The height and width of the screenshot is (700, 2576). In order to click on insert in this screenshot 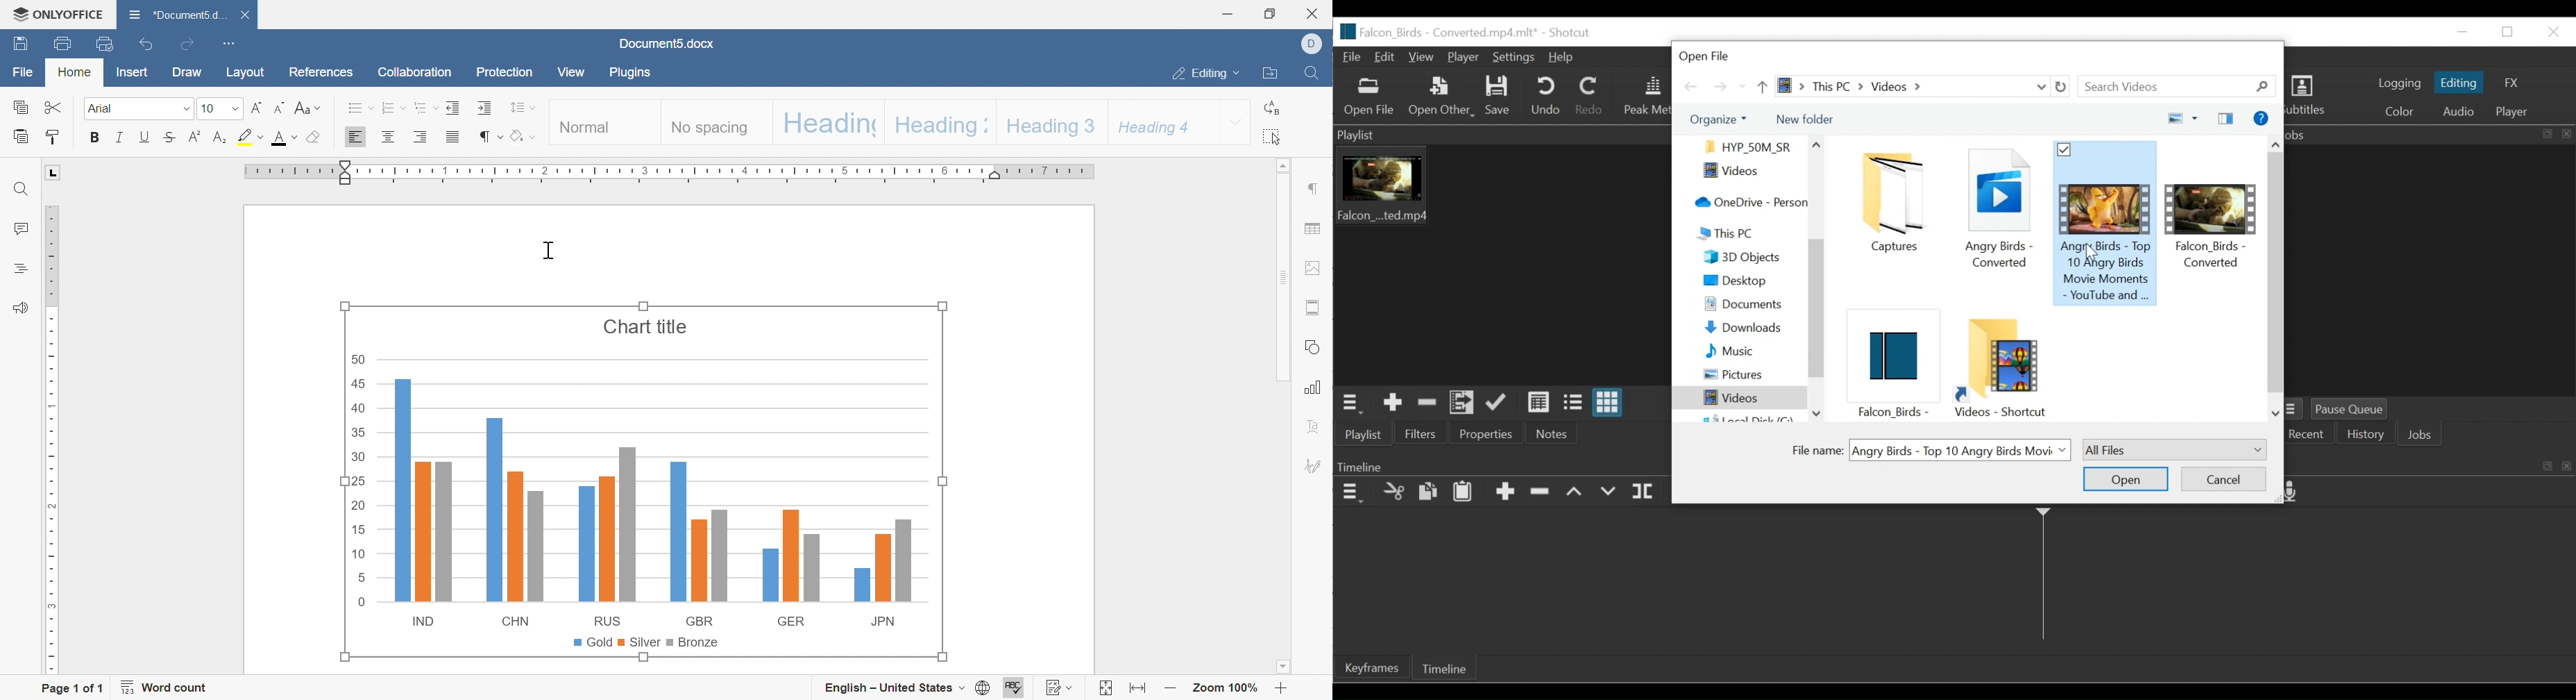, I will do `click(133, 71)`.